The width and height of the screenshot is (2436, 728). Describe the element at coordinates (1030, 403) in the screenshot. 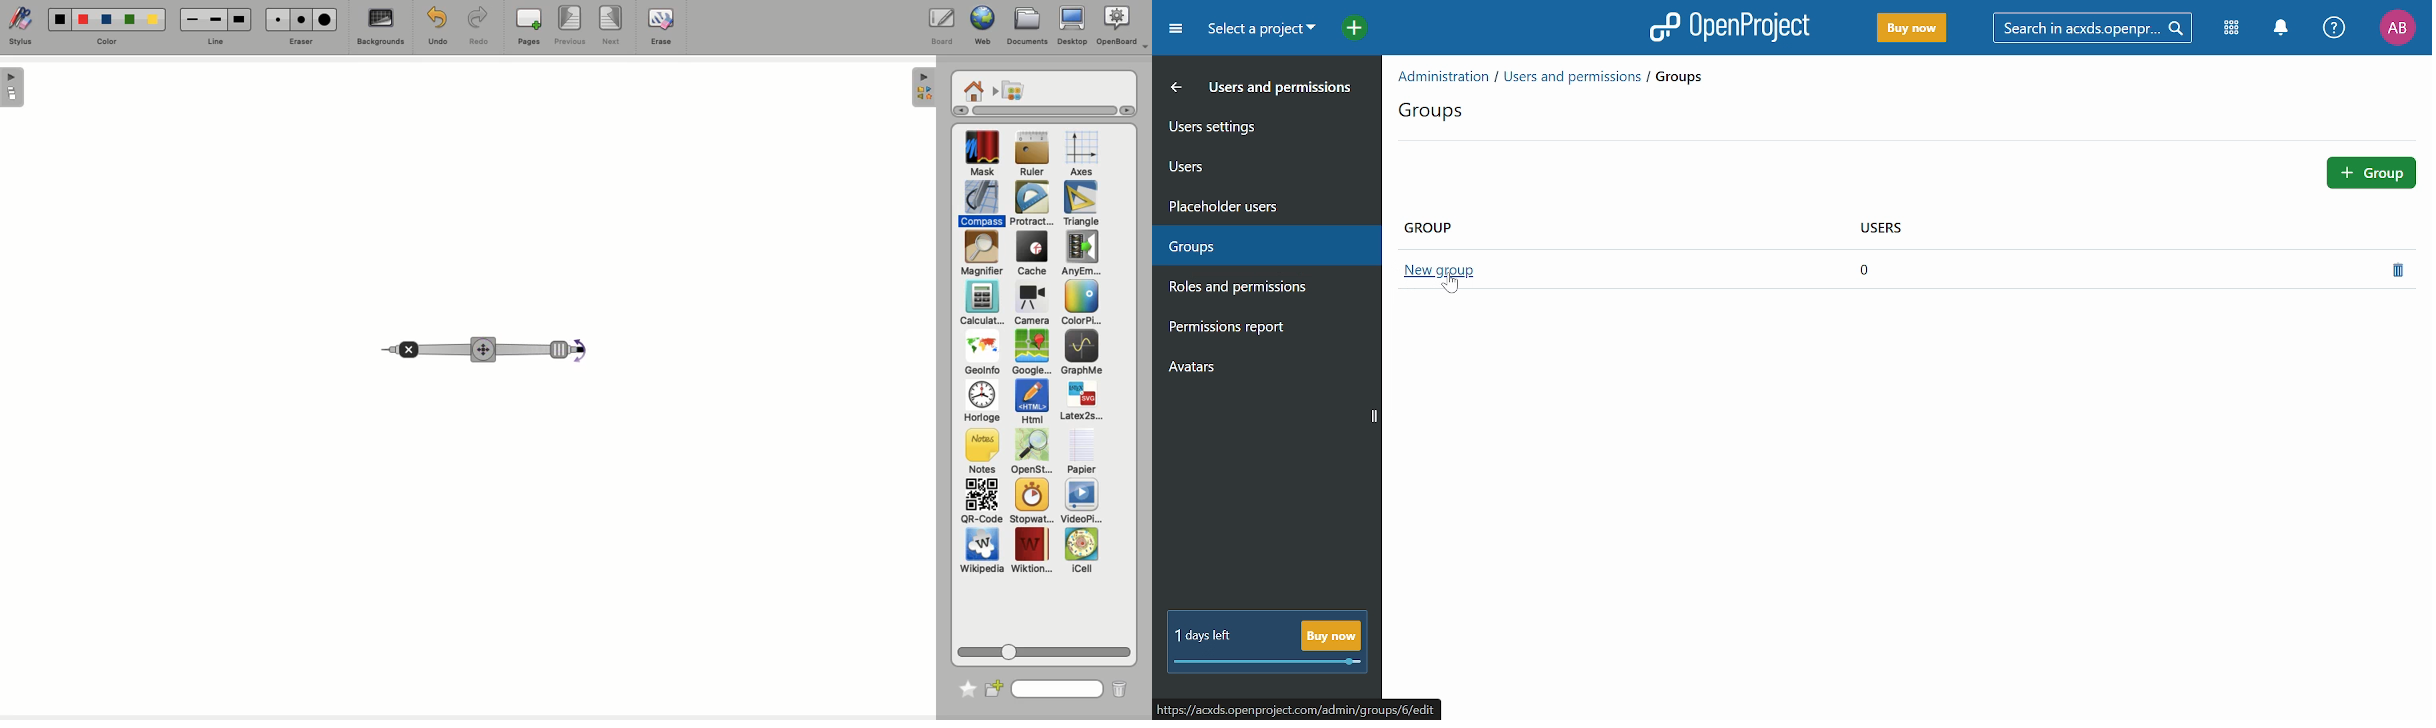

I see `Html` at that location.